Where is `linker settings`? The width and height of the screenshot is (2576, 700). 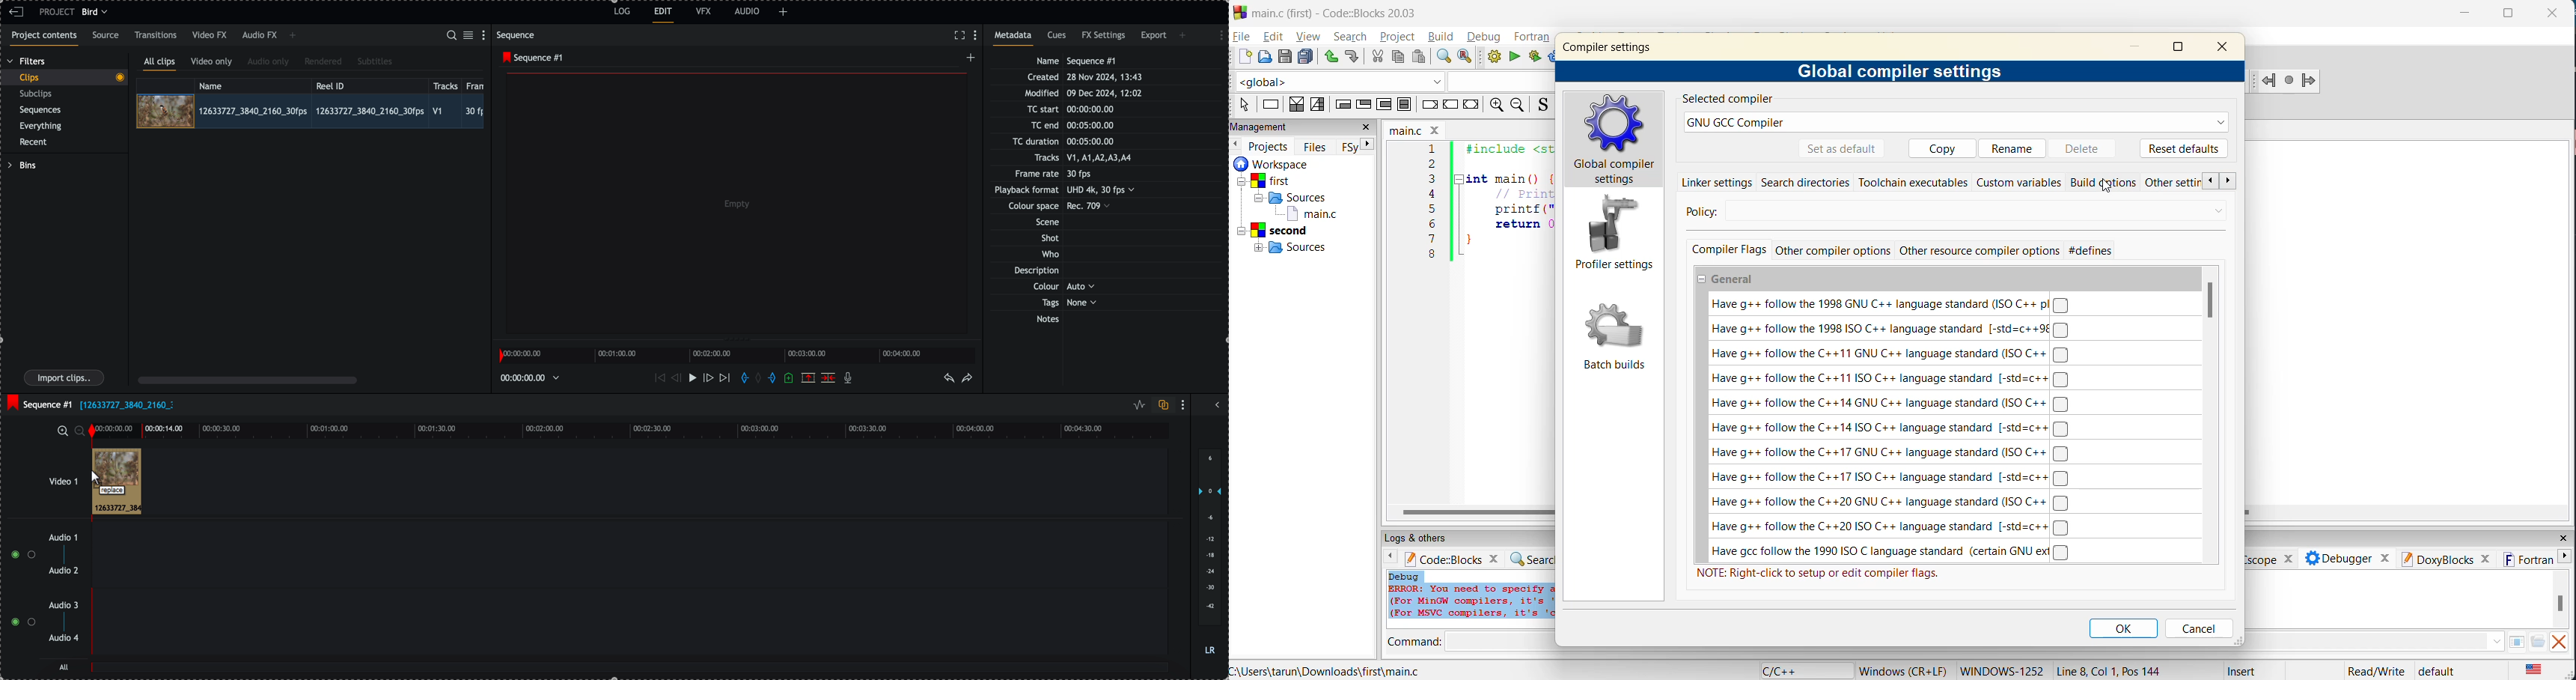
linker settings is located at coordinates (1713, 182).